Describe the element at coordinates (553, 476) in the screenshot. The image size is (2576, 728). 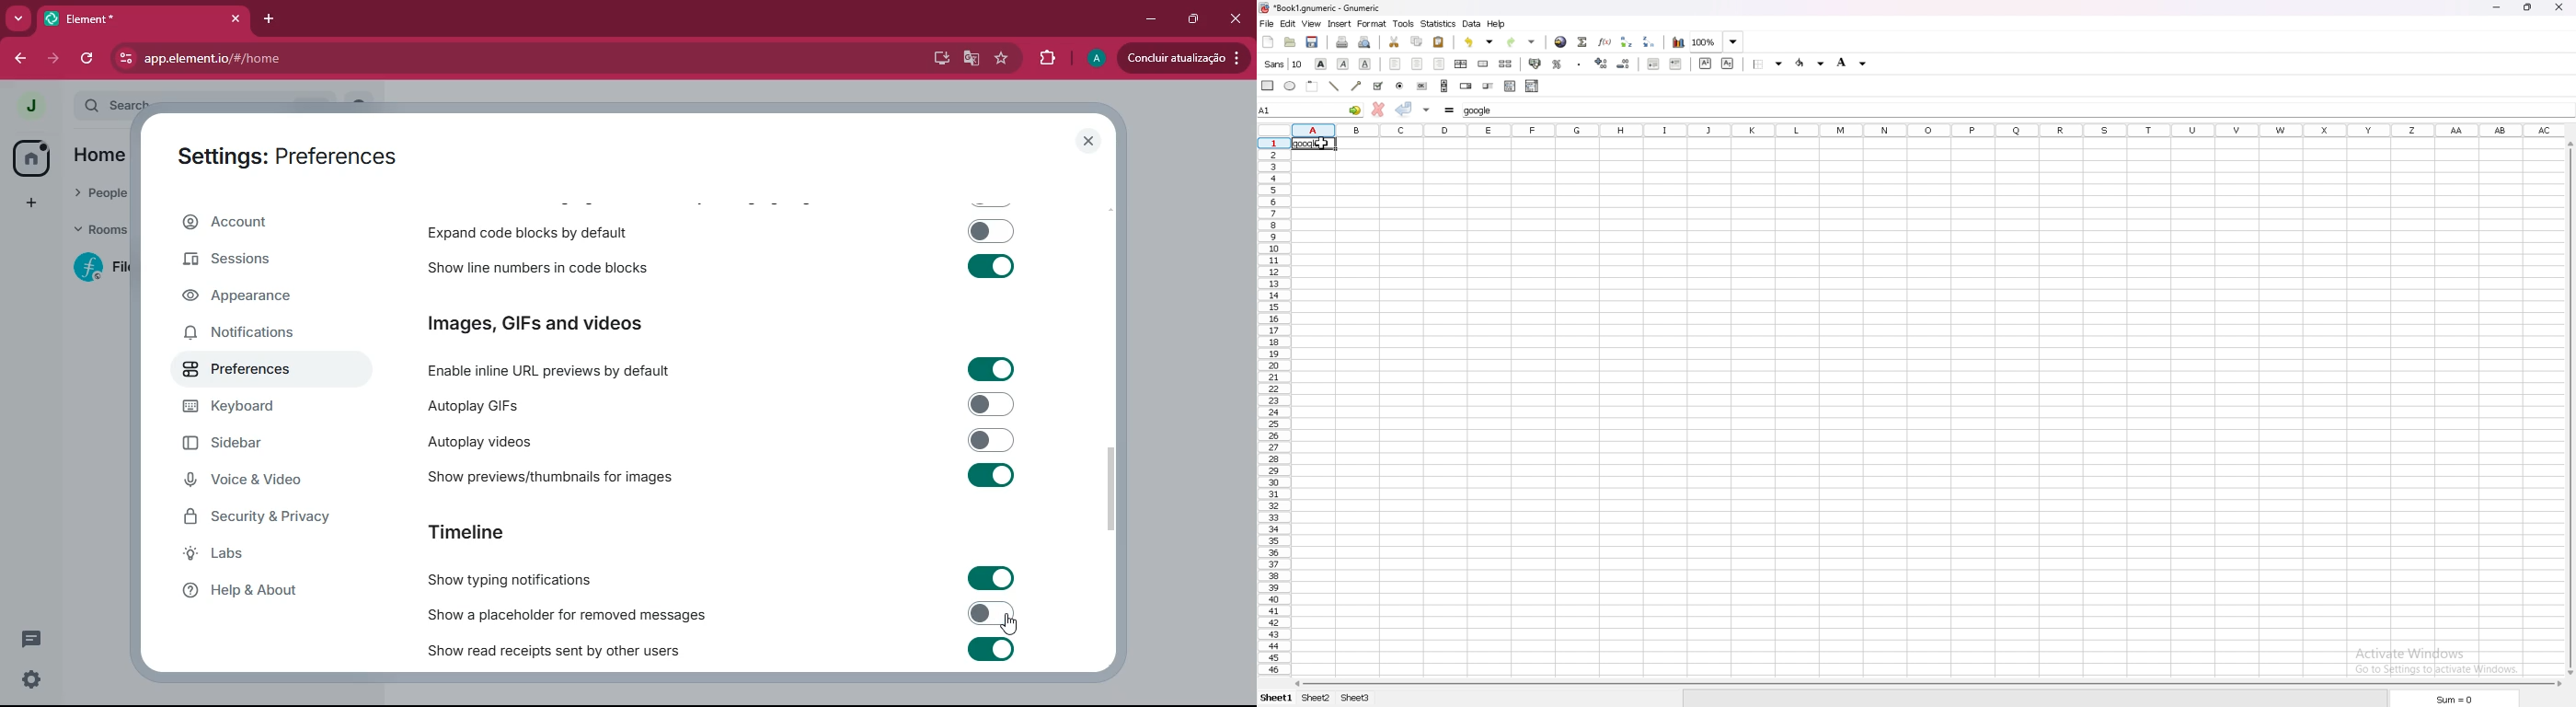
I see `show previews/thumbnails for images` at that location.